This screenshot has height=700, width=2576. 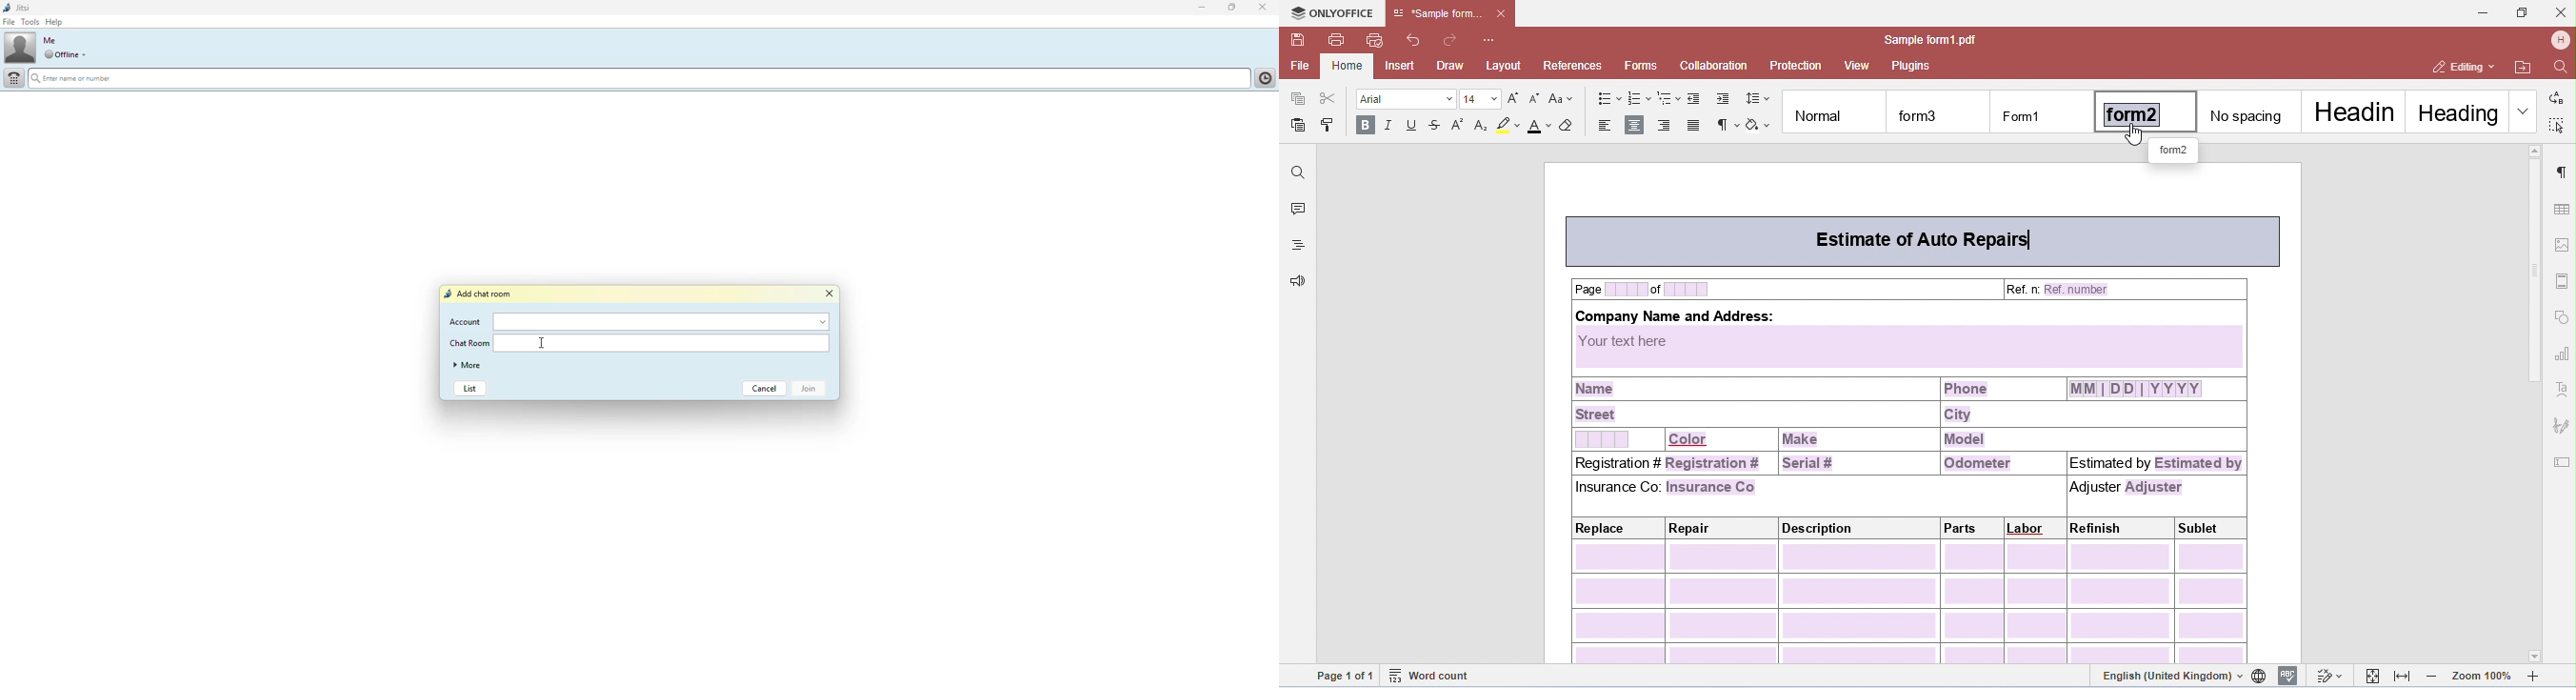 I want to click on join, so click(x=813, y=389).